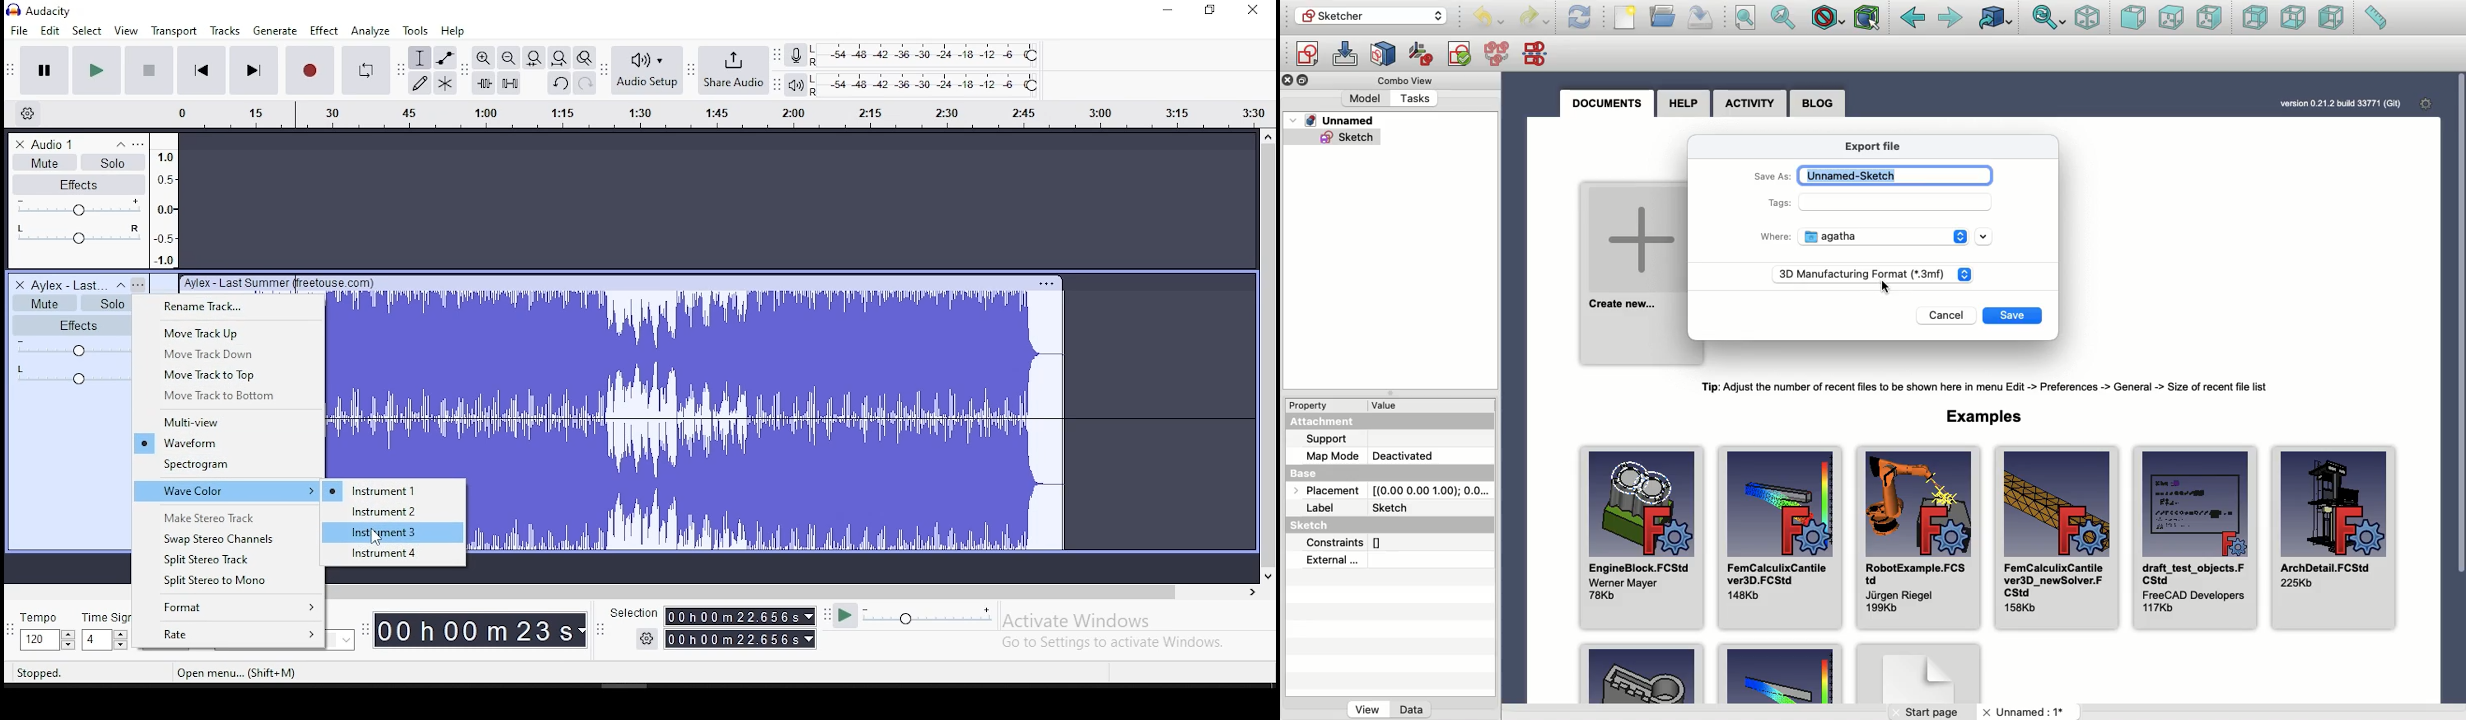 This screenshot has width=2492, height=728. I want to click on Seeker, so click(164, 200).